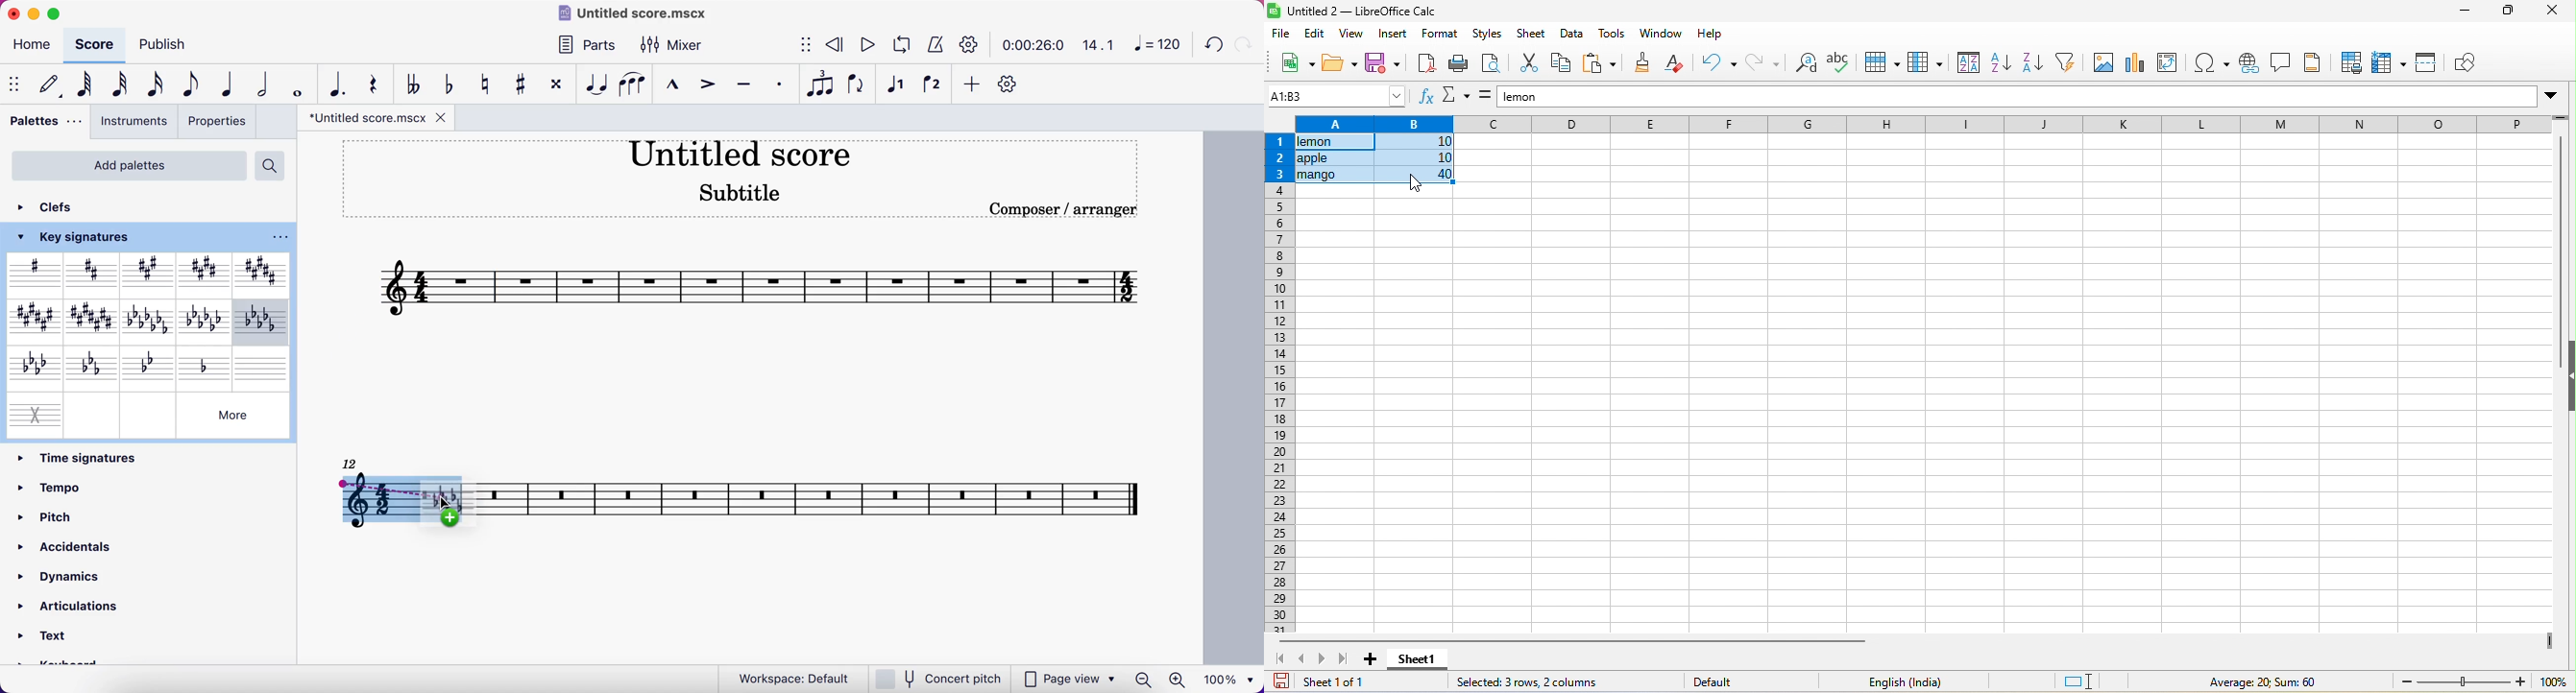  I want to click on logo, so click(1275, 12).